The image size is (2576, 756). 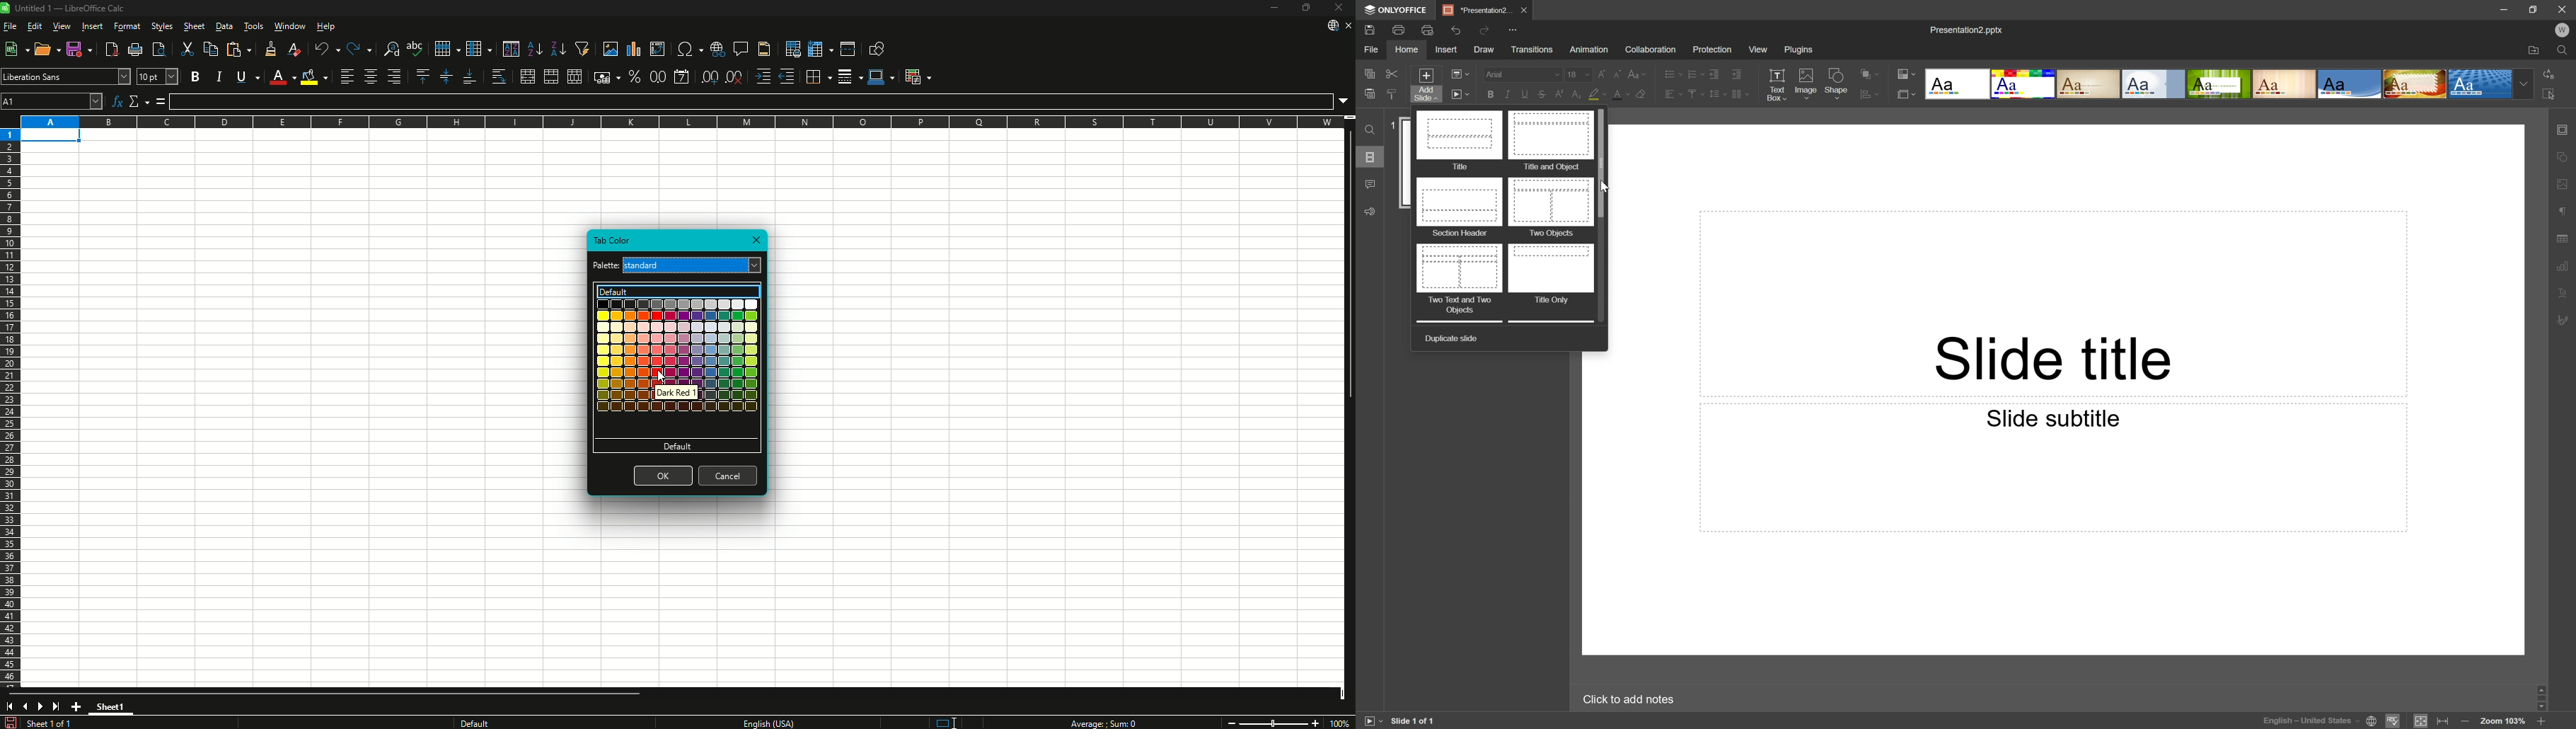 What do you see at coordinates (2464, 721) in the screenshot?
I see `Zoom out` at bounding box center [2464, 721].